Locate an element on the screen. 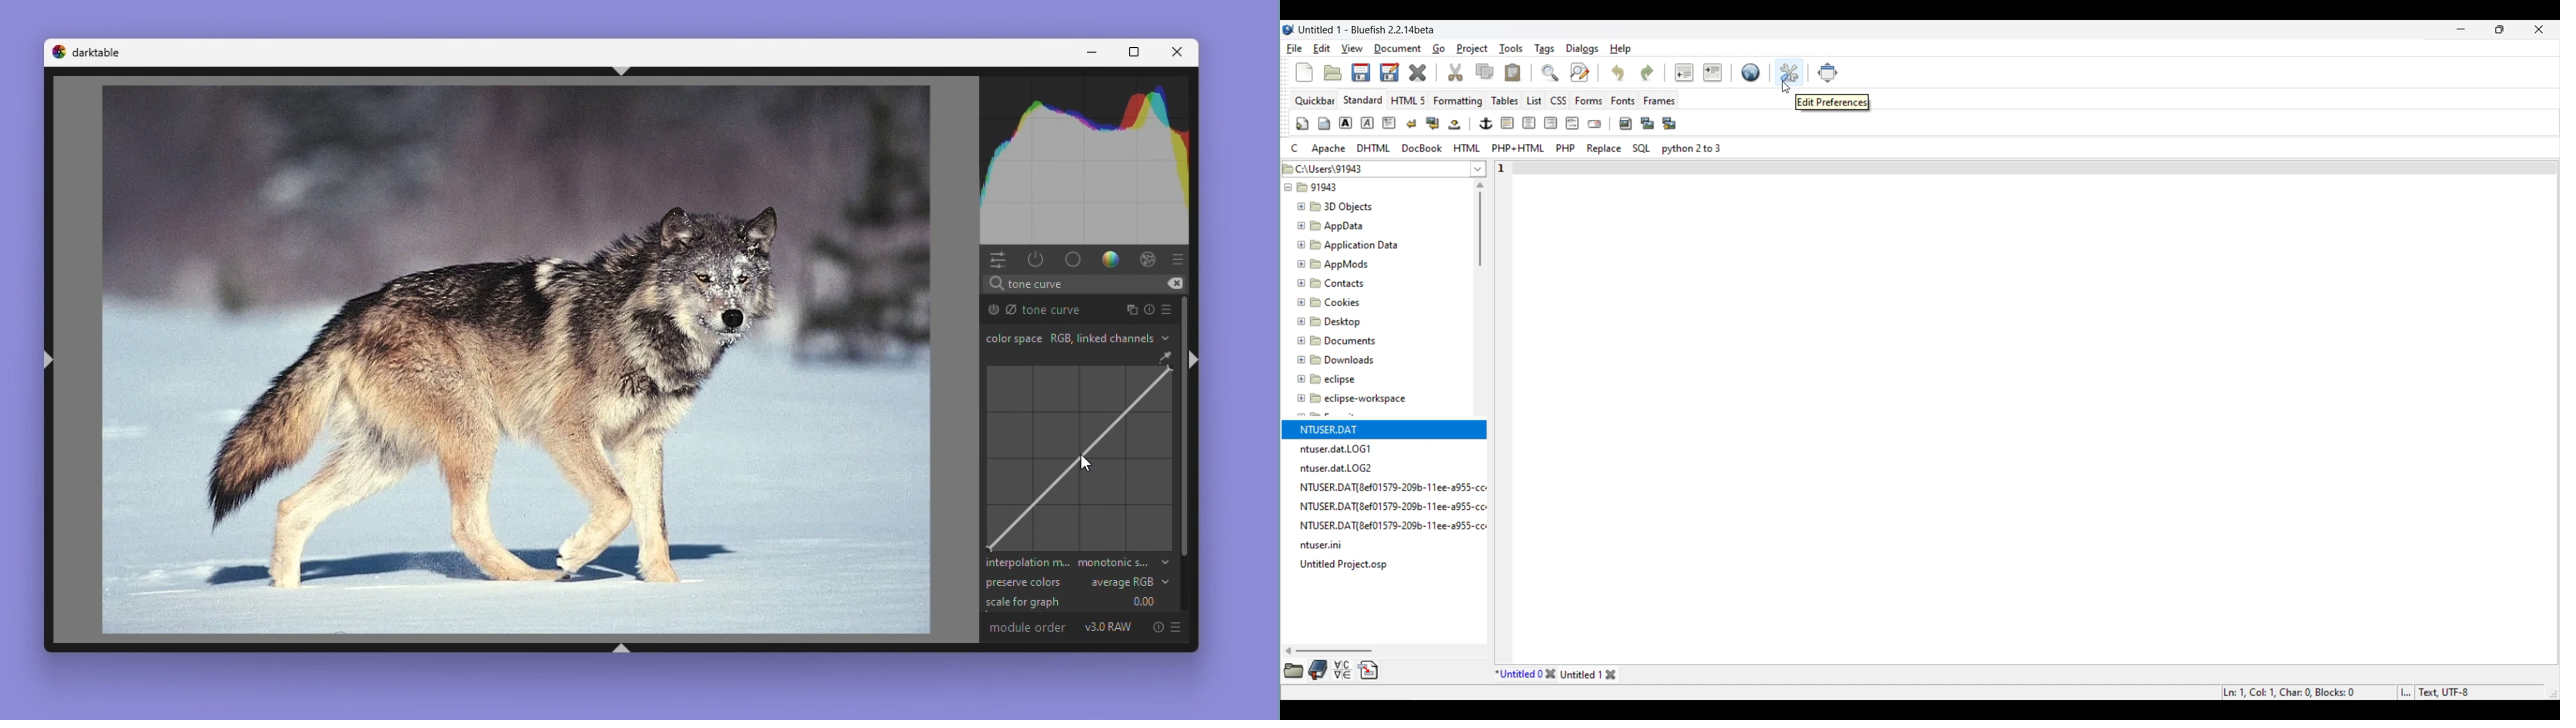 The image size is (2576, 728). Scale for graph is located at coordinates (1075, 602).